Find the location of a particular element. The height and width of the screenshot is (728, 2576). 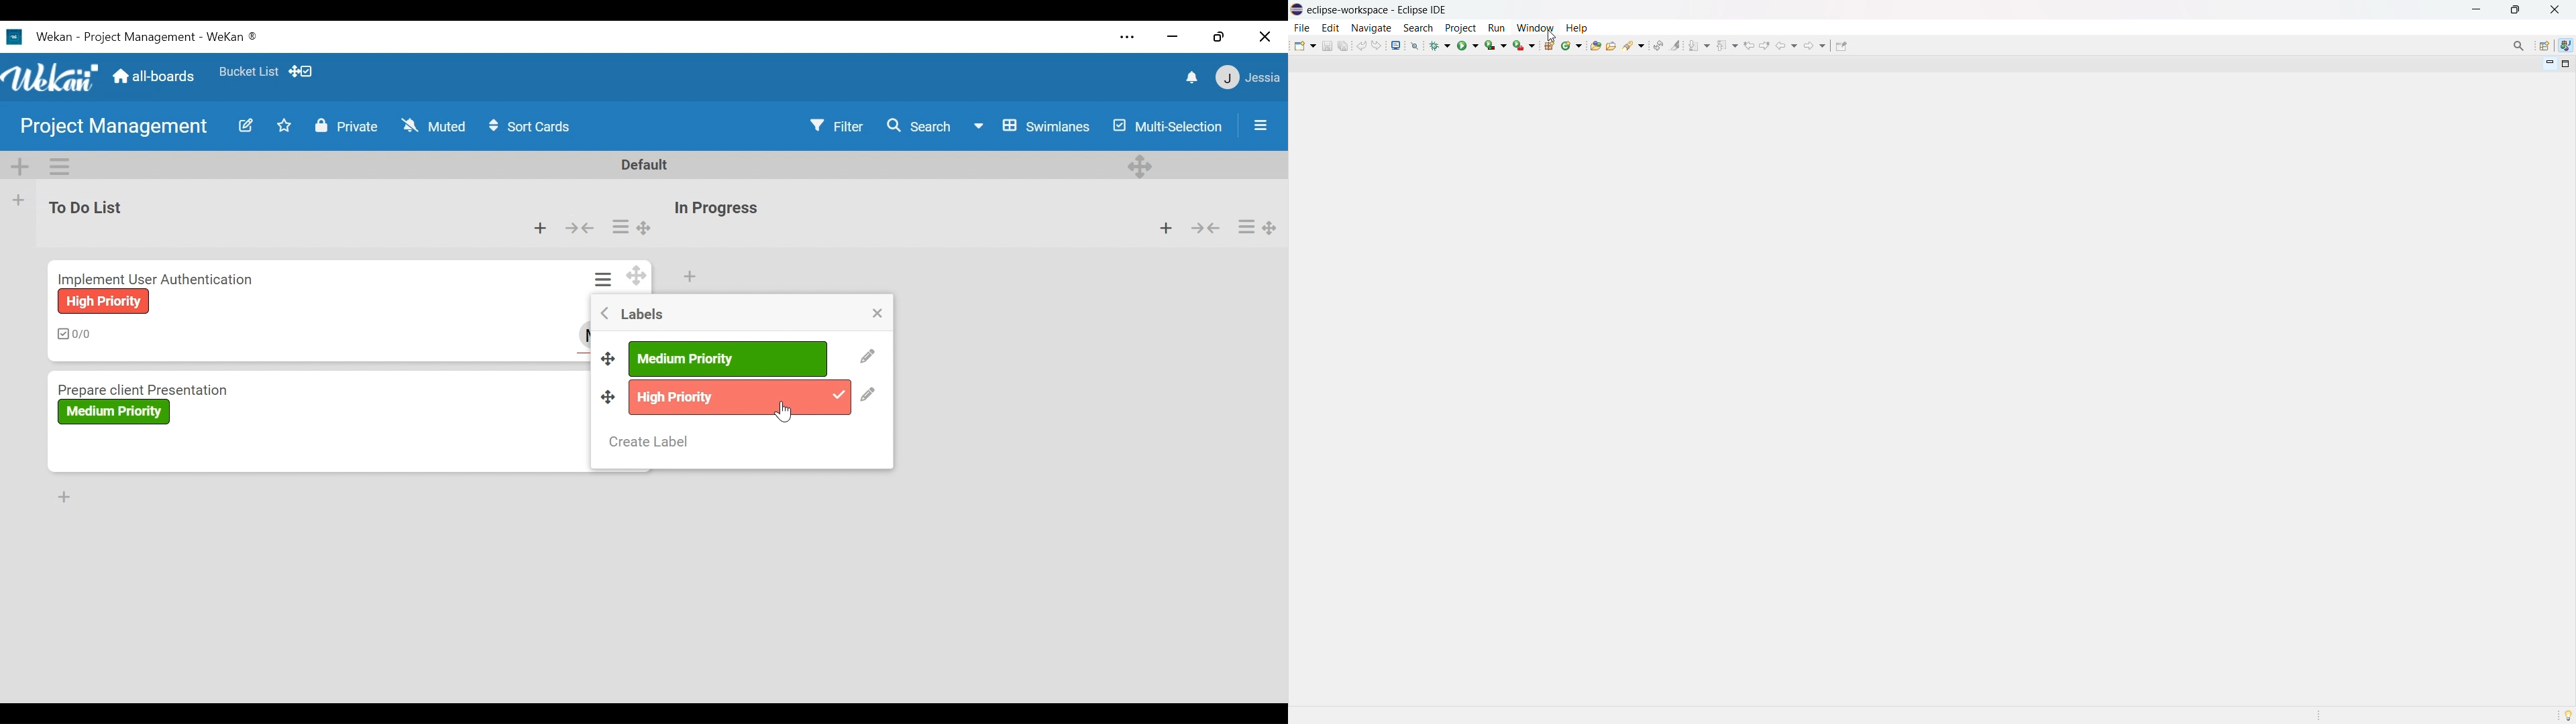

settings and more is located at coordinates (1126, 37).